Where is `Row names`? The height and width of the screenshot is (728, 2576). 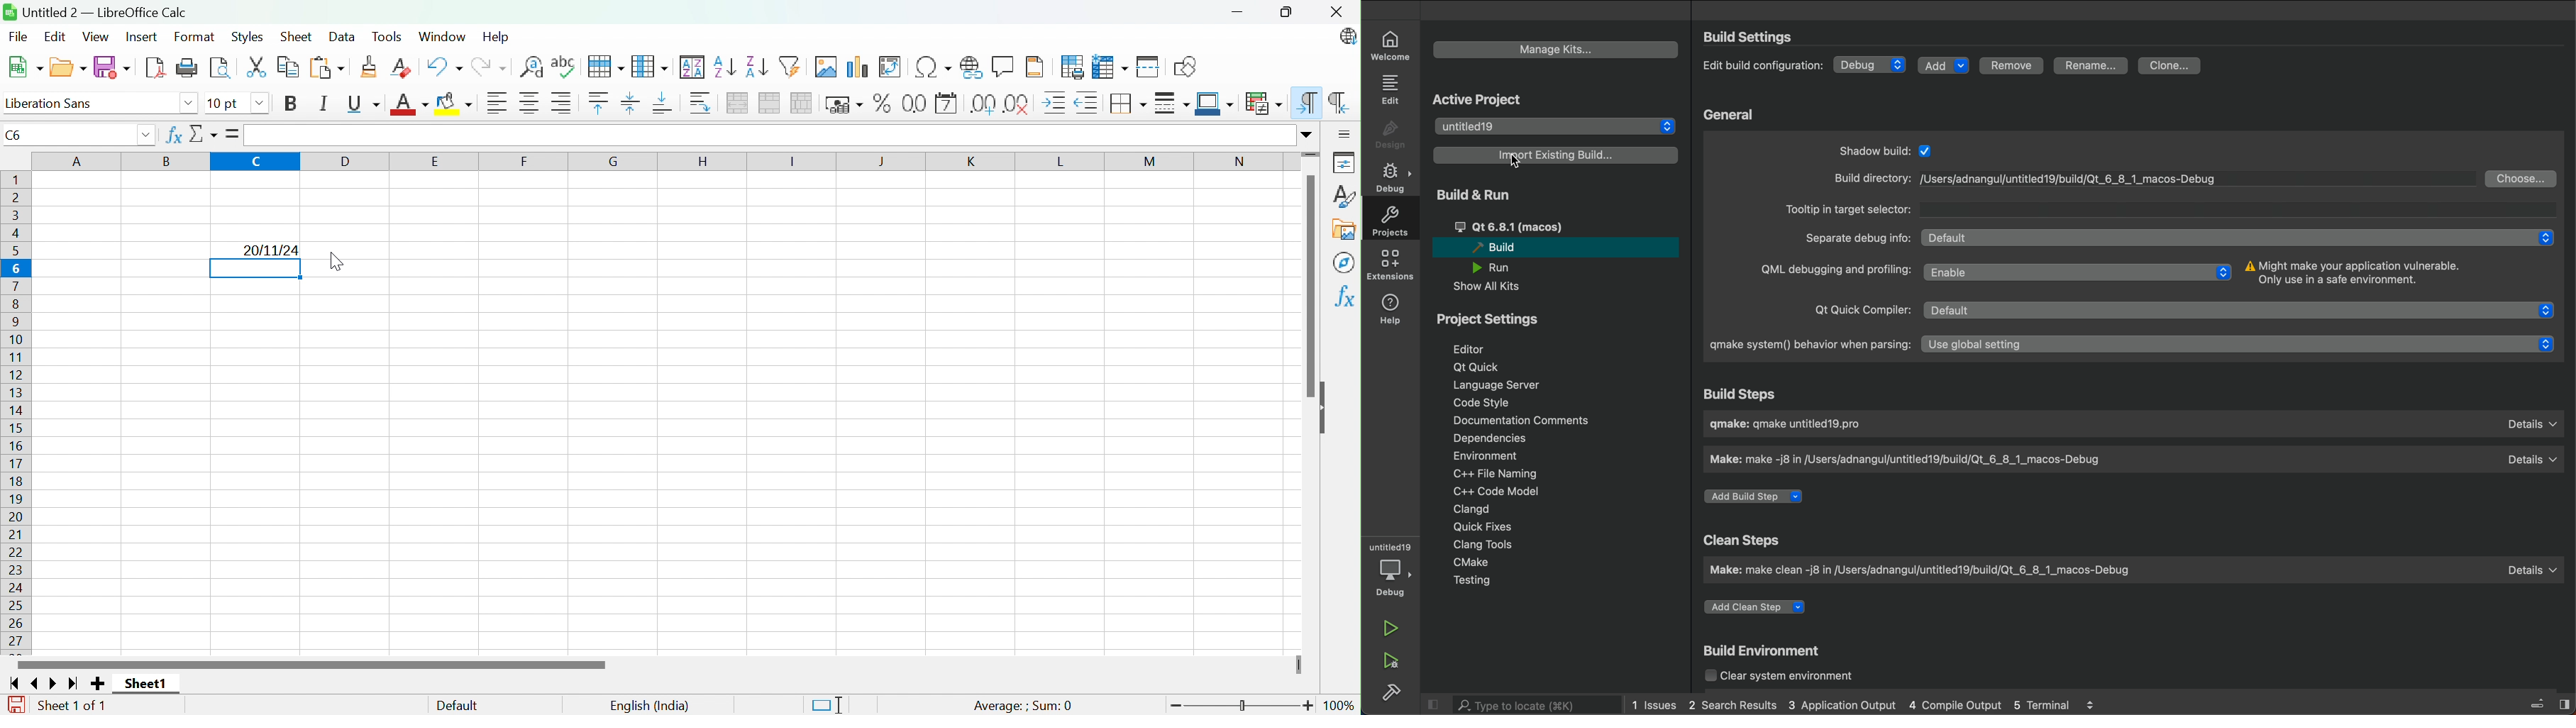 Row names is located at coordinates (18, 414).